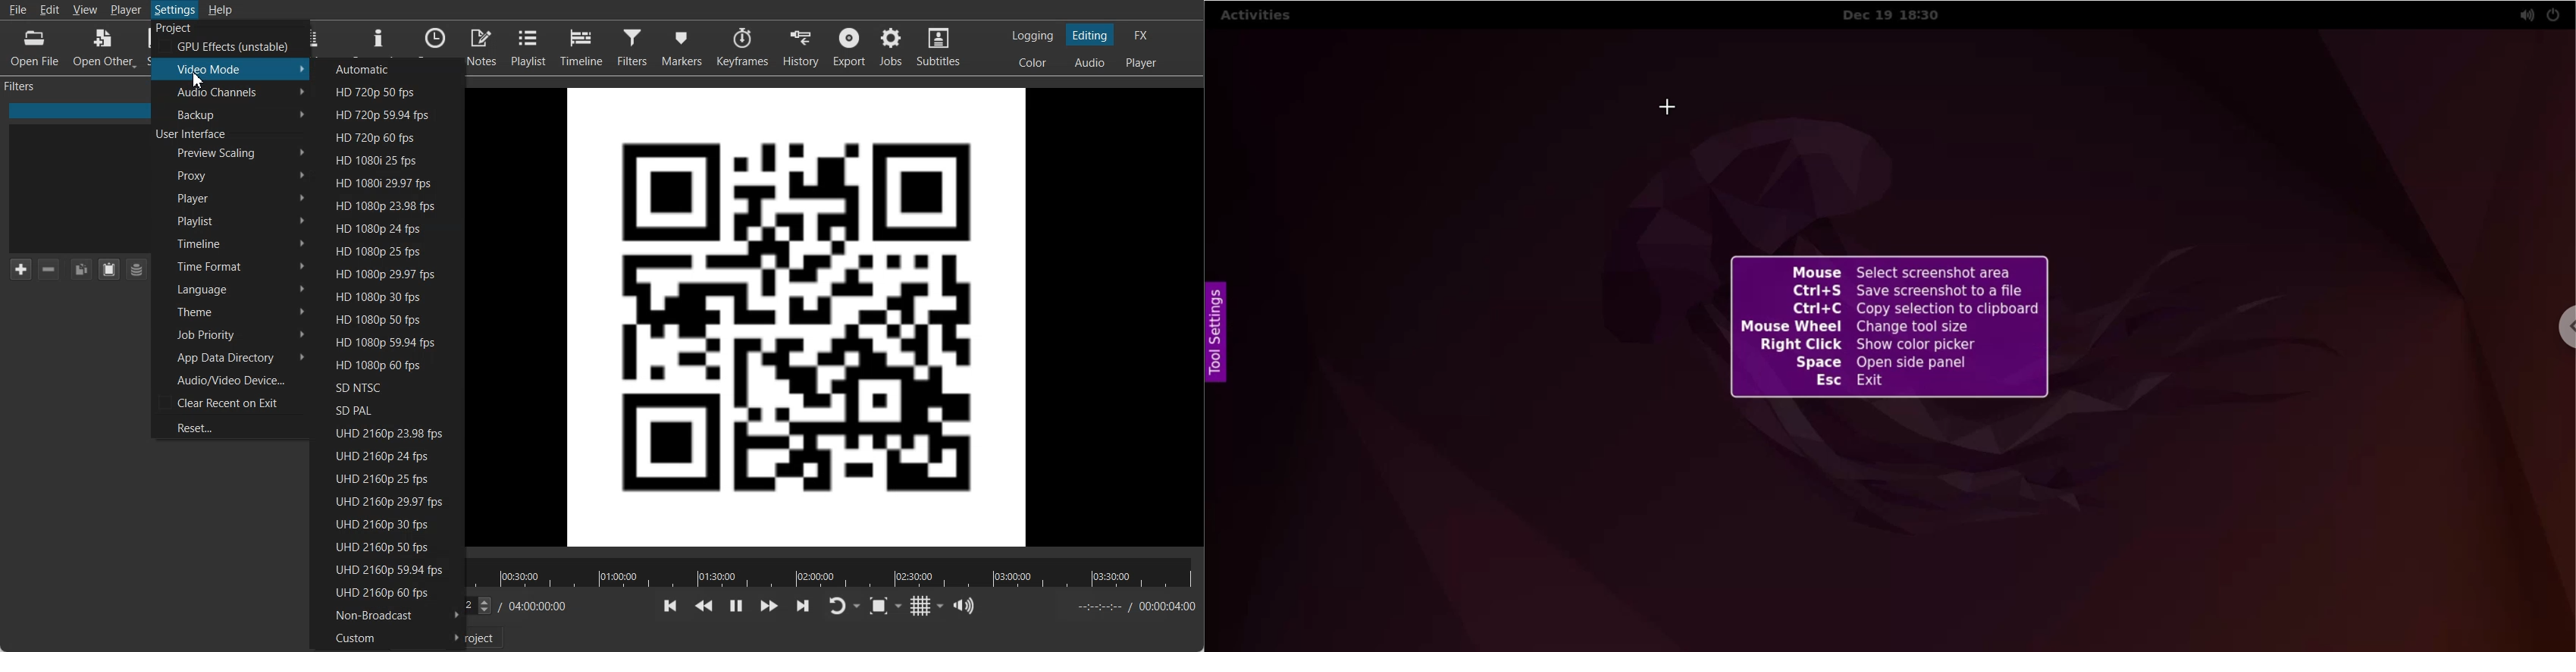 This screenshot has width=2576, height=672. Describe the element at coordinates (1089, 62) in the screenshot. I see `Switch to the Audio layout` at that location.